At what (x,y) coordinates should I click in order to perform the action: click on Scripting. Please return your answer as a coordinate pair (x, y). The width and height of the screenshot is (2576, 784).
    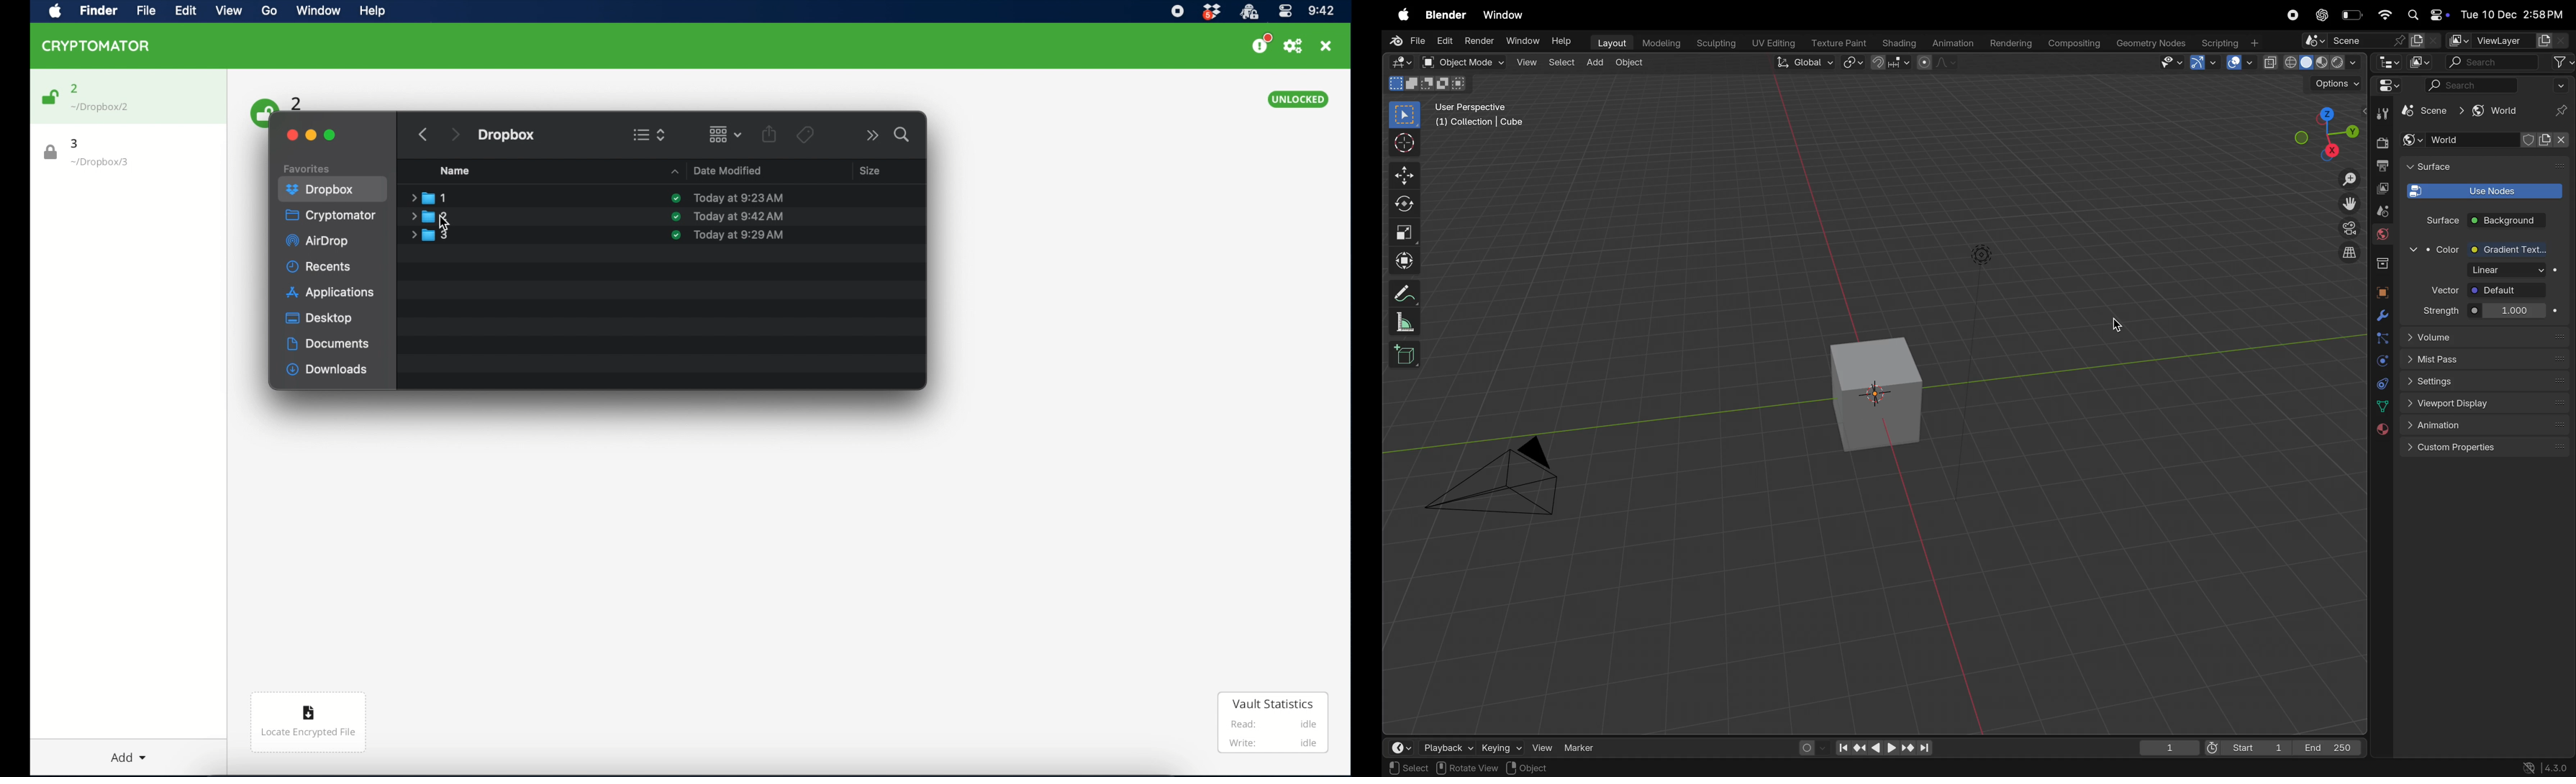
    Looking at the image, I should click on (2233, 43).